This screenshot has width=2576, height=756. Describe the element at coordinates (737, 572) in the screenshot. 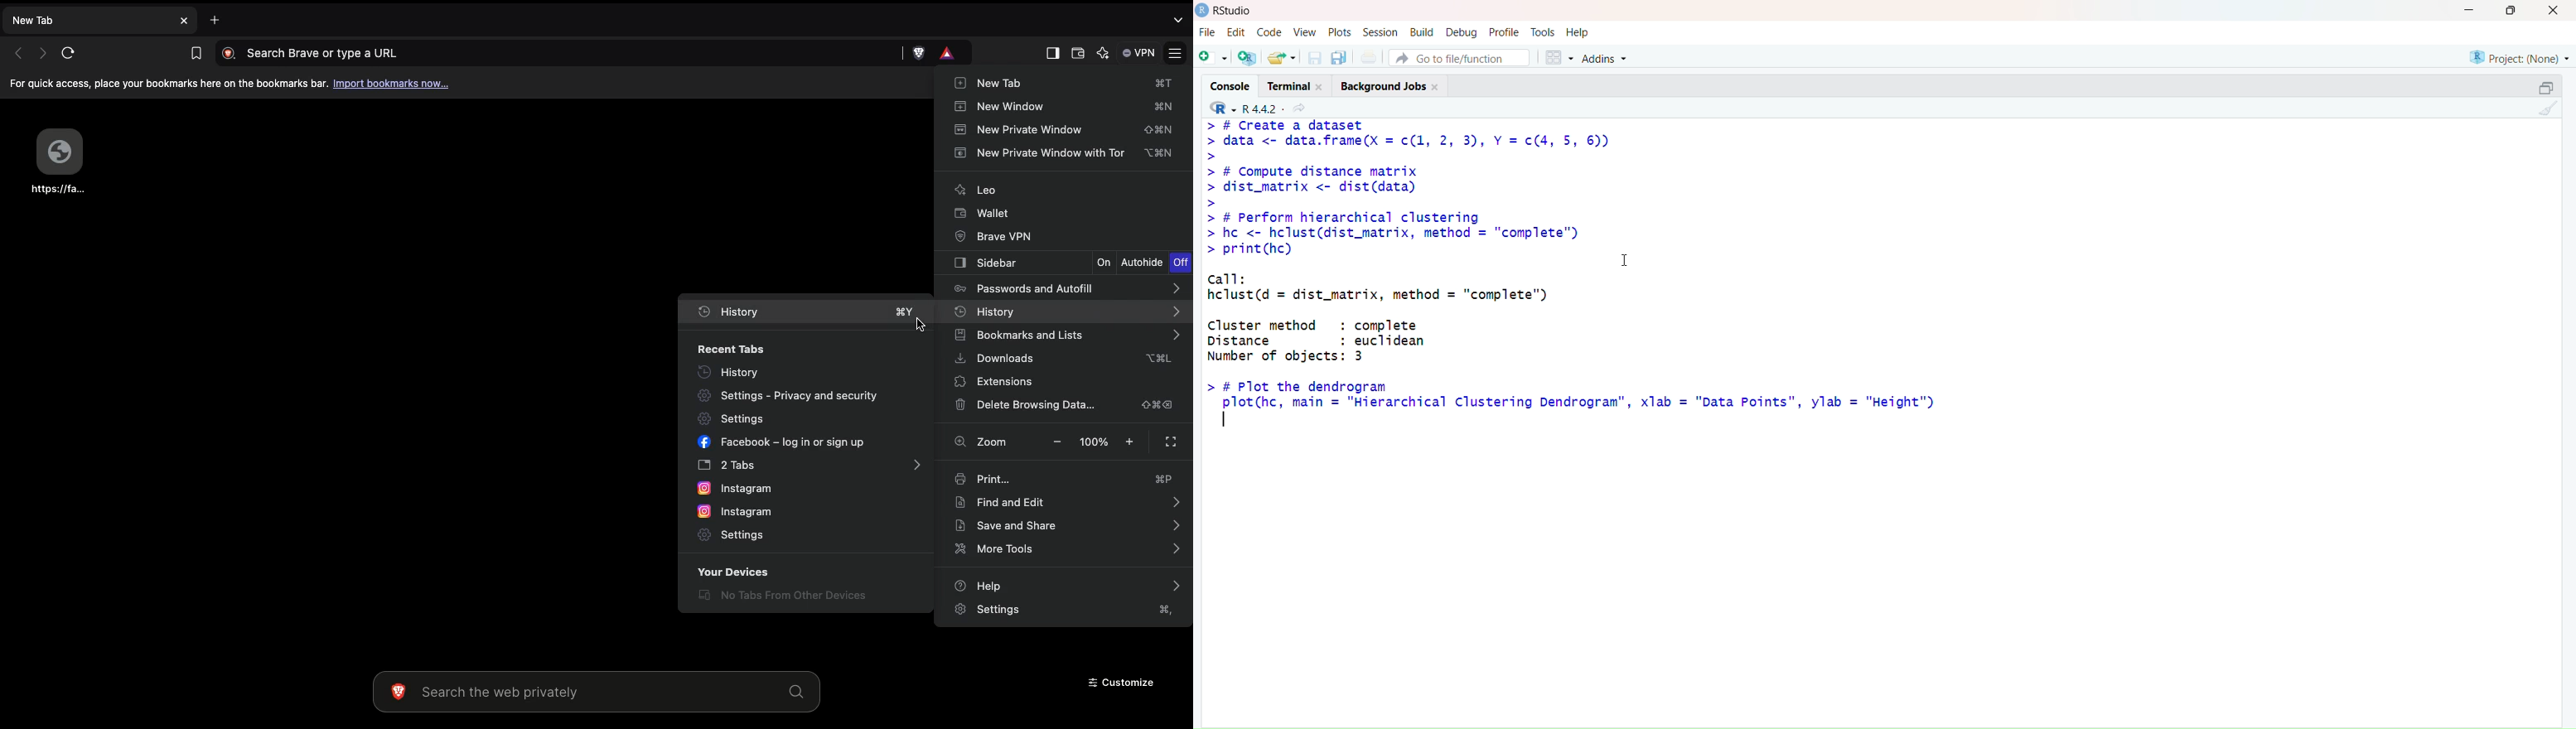

I see `Your devices` at that location.